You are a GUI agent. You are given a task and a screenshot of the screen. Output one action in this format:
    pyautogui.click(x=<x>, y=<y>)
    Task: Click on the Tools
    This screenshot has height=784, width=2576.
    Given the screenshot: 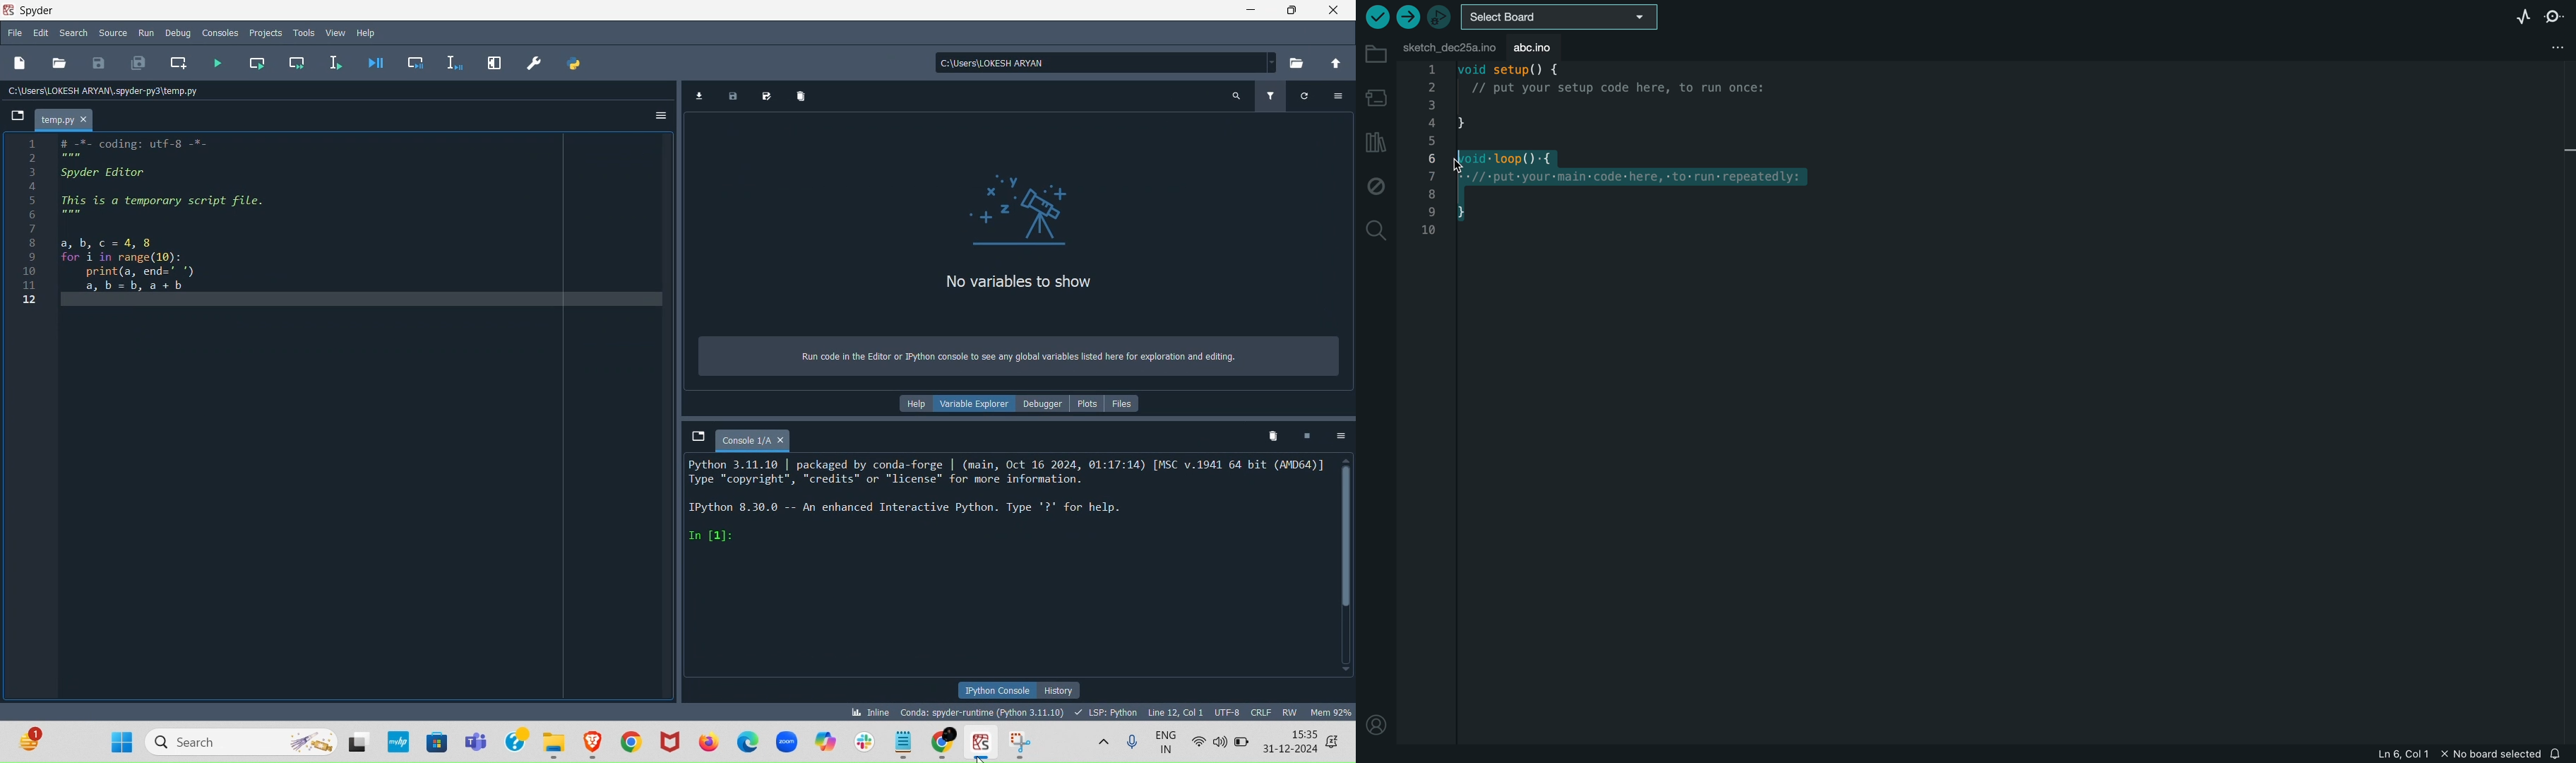 What is the action you would take?
    pyautogui.click(x=304, y=31)
    